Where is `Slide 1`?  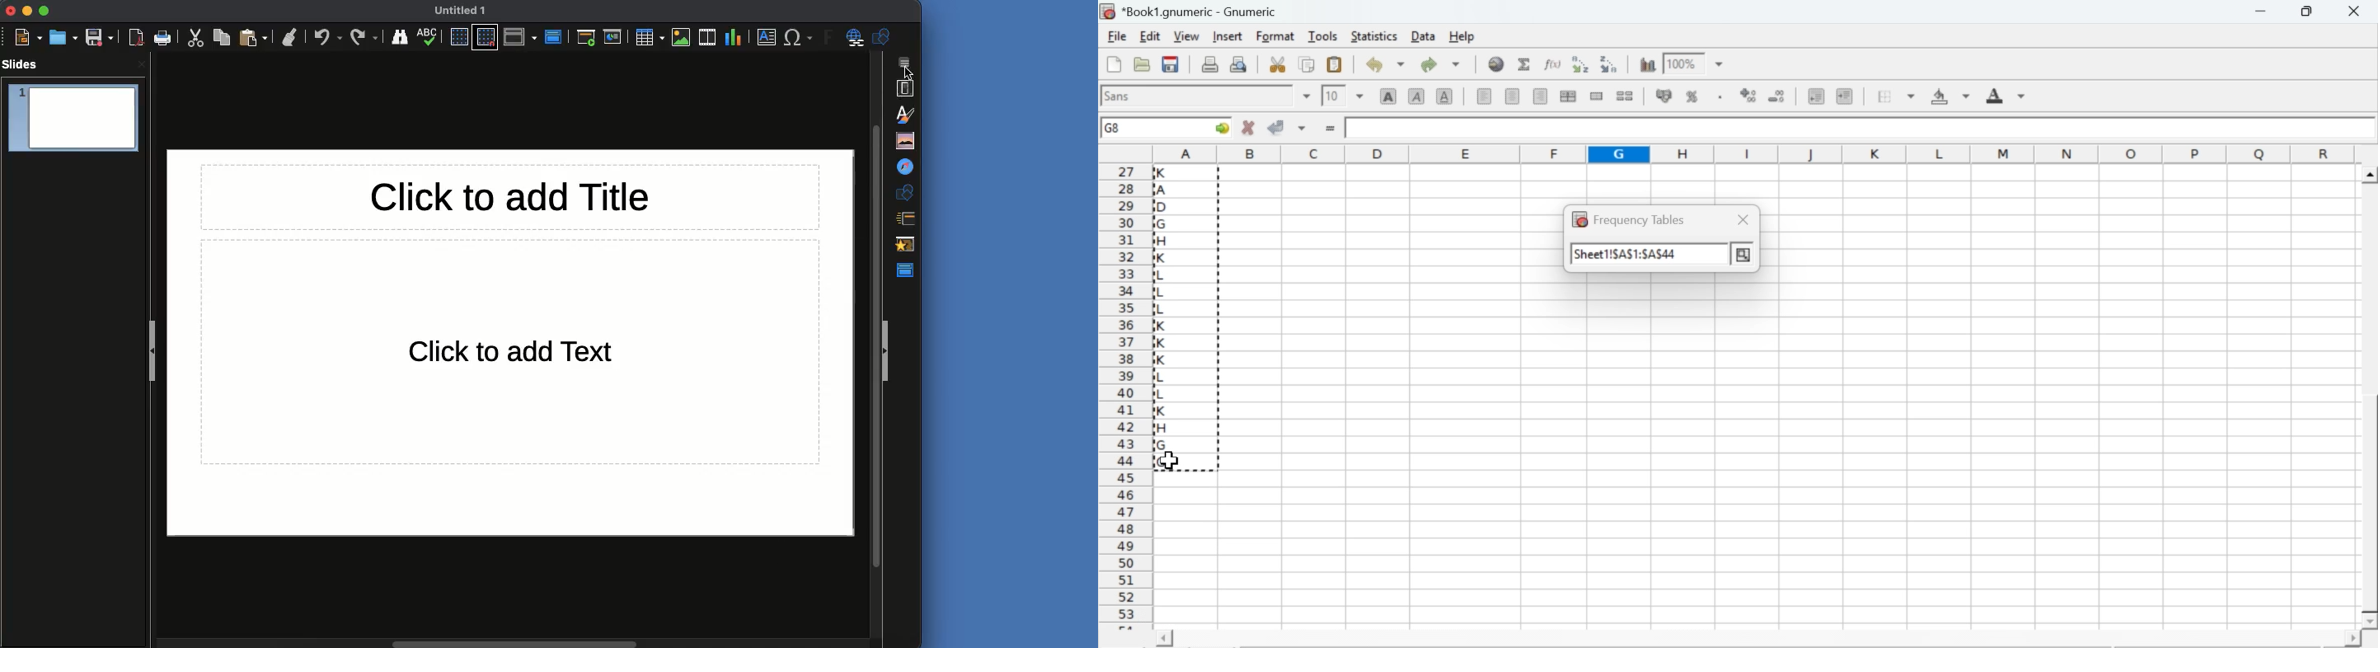
Slide 1 is located at coordinates (73, 120).